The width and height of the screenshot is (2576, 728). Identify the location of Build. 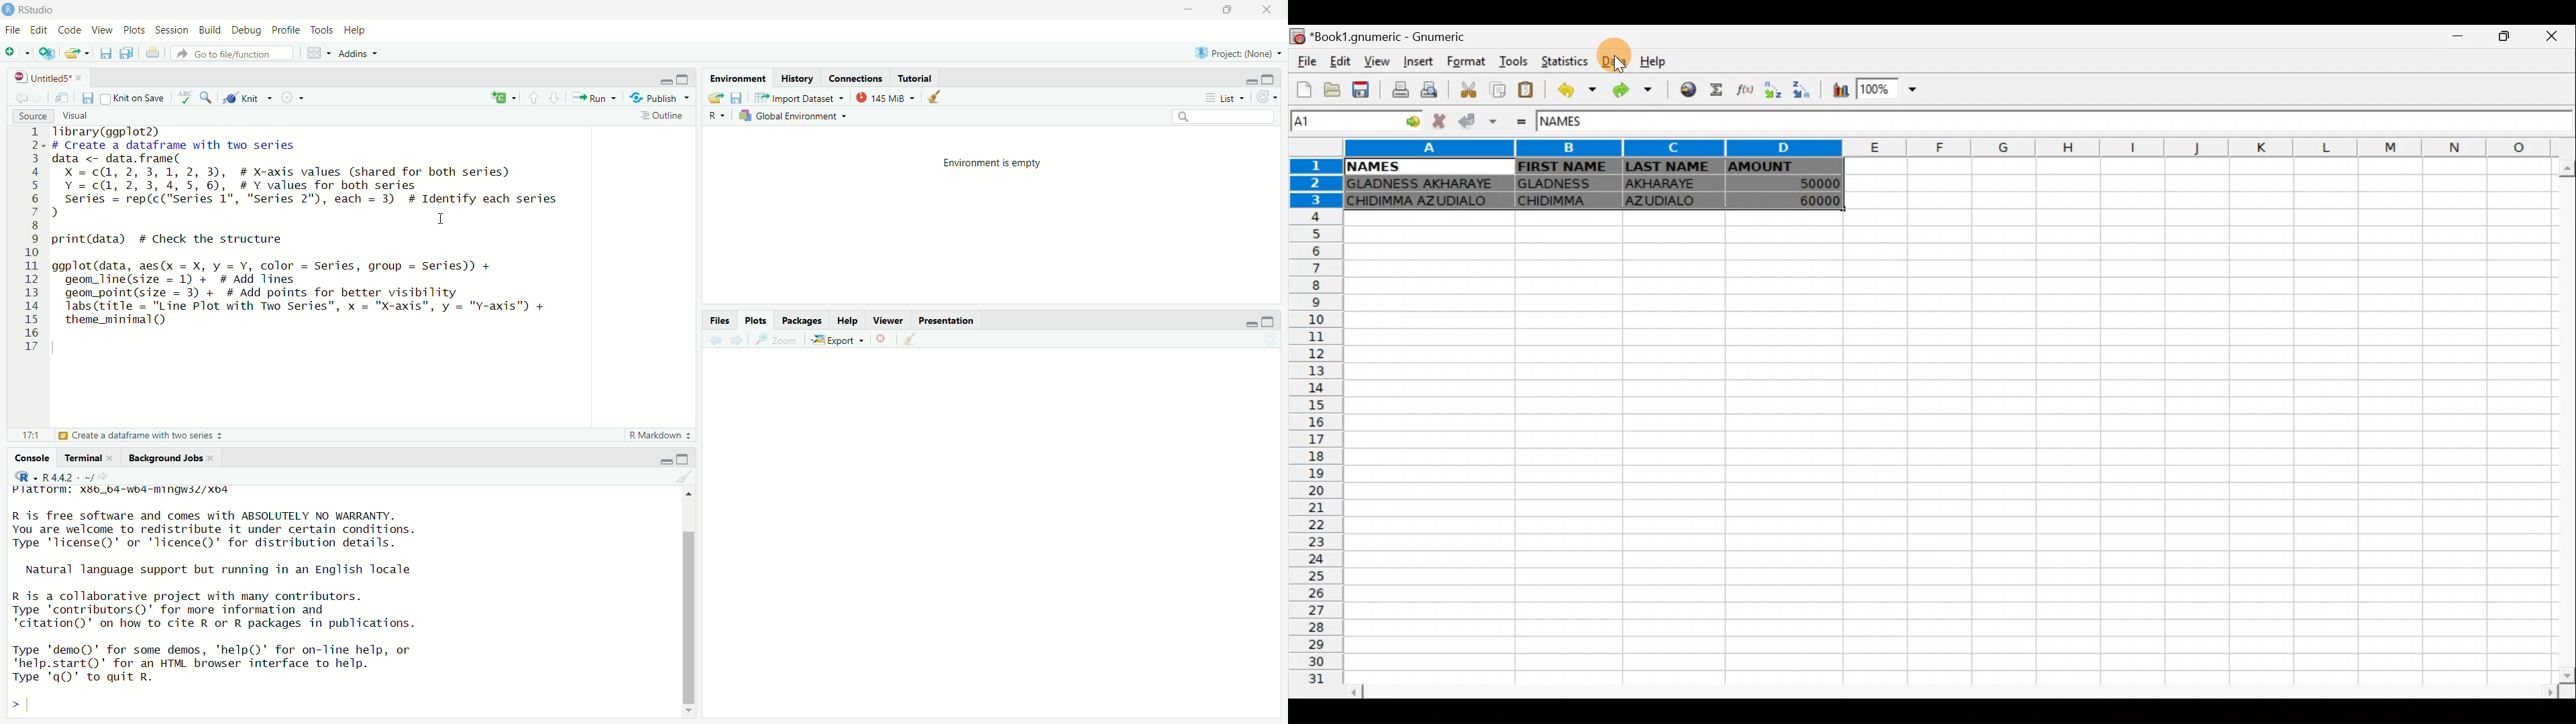
(210, 32).